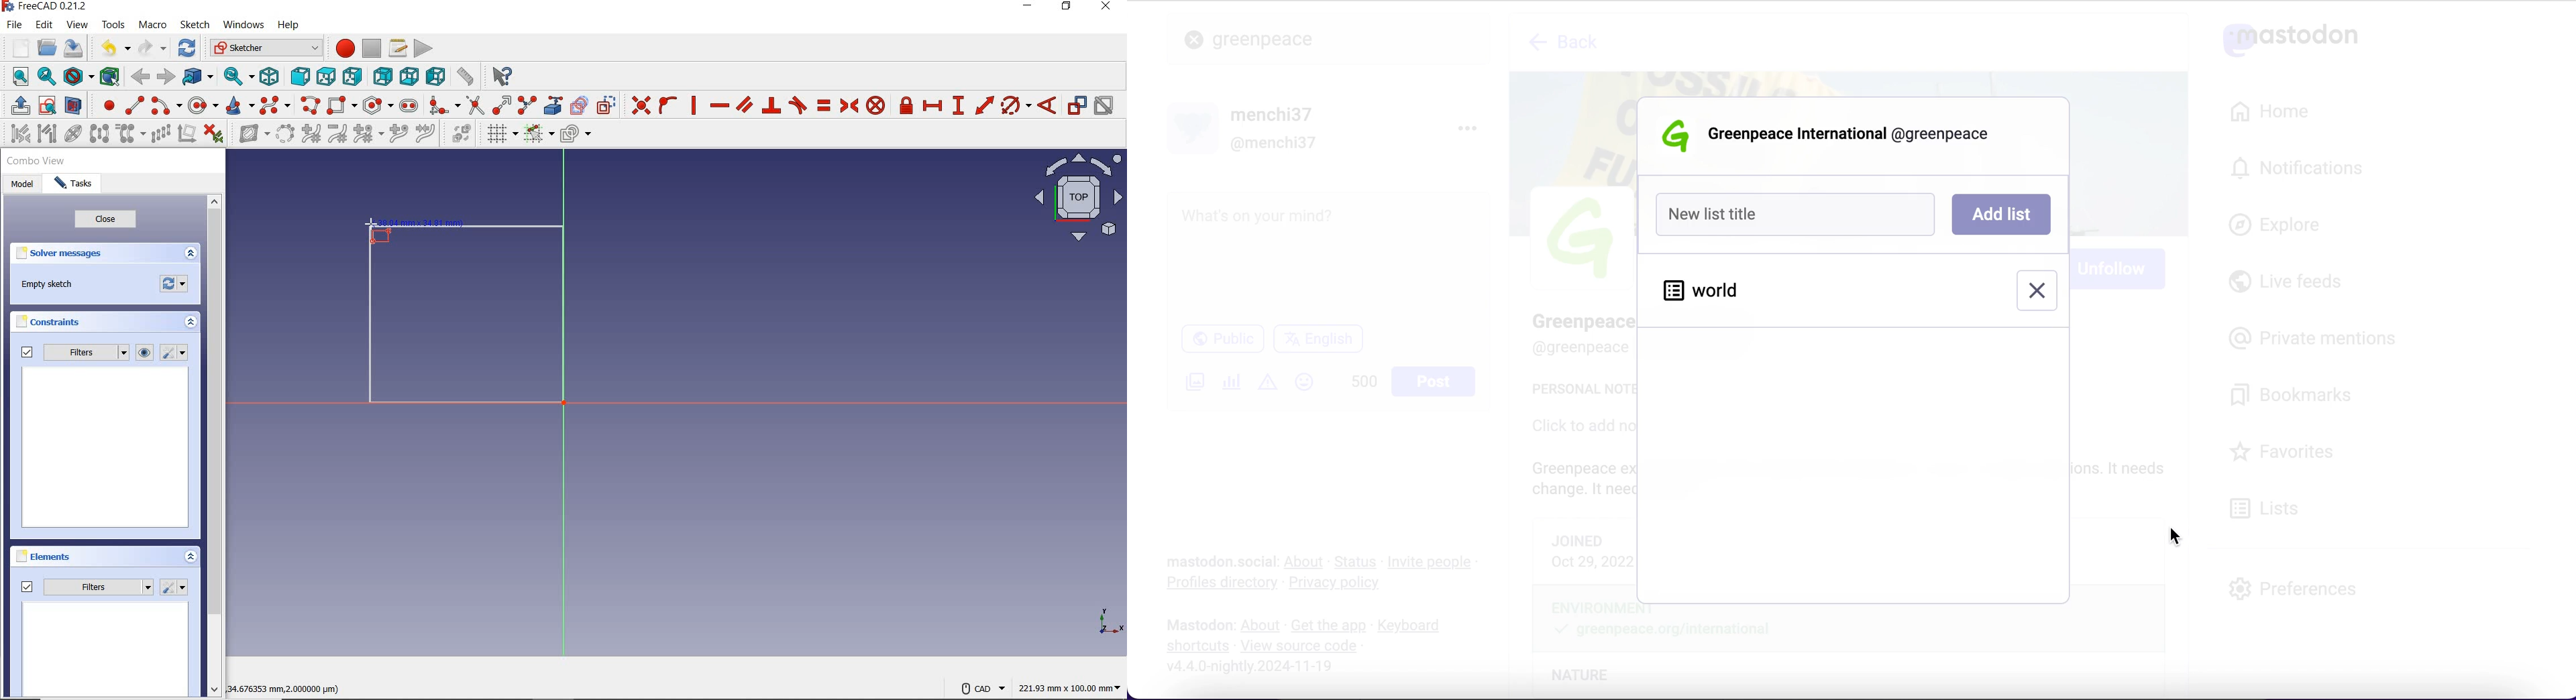 The height and width of the screenshot is (700, 2576). What do you see at coordinates (109, 76) in the screenshot?
I see `bounding box` at bounding box center [109, 76].